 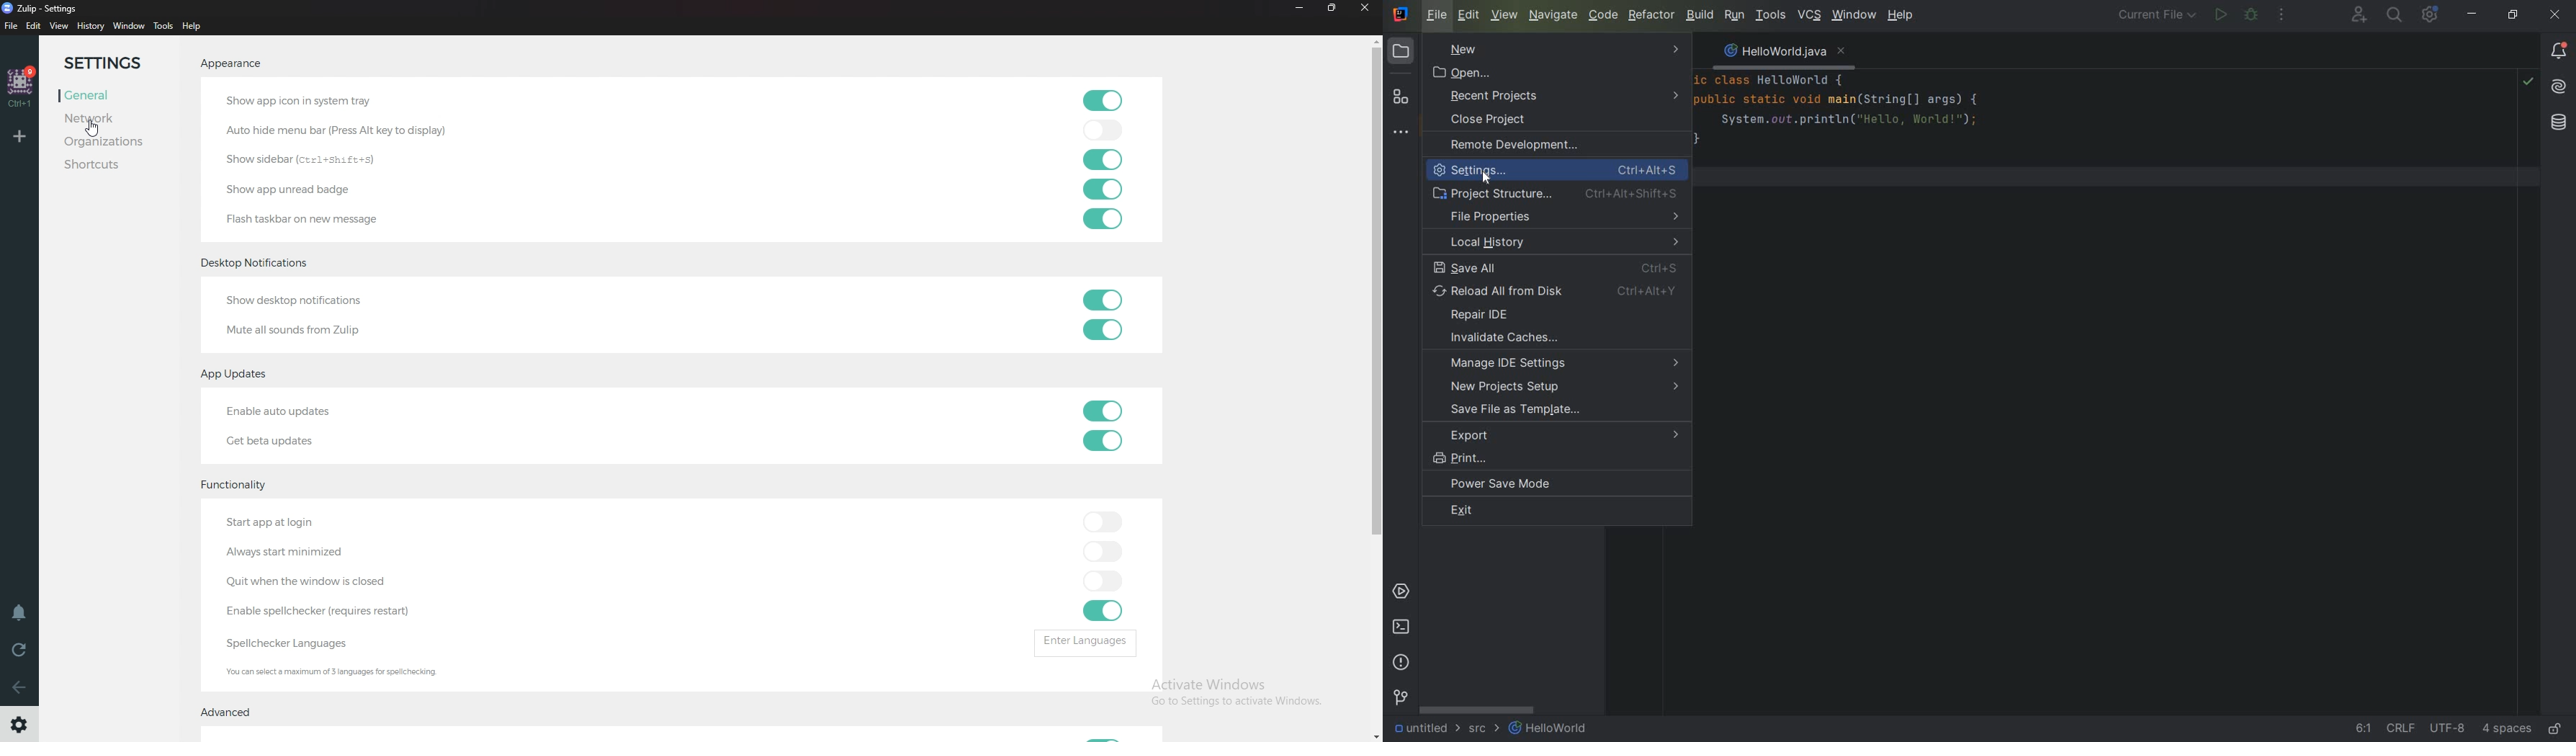 I want to click on Info, so click(x=341, y=673).